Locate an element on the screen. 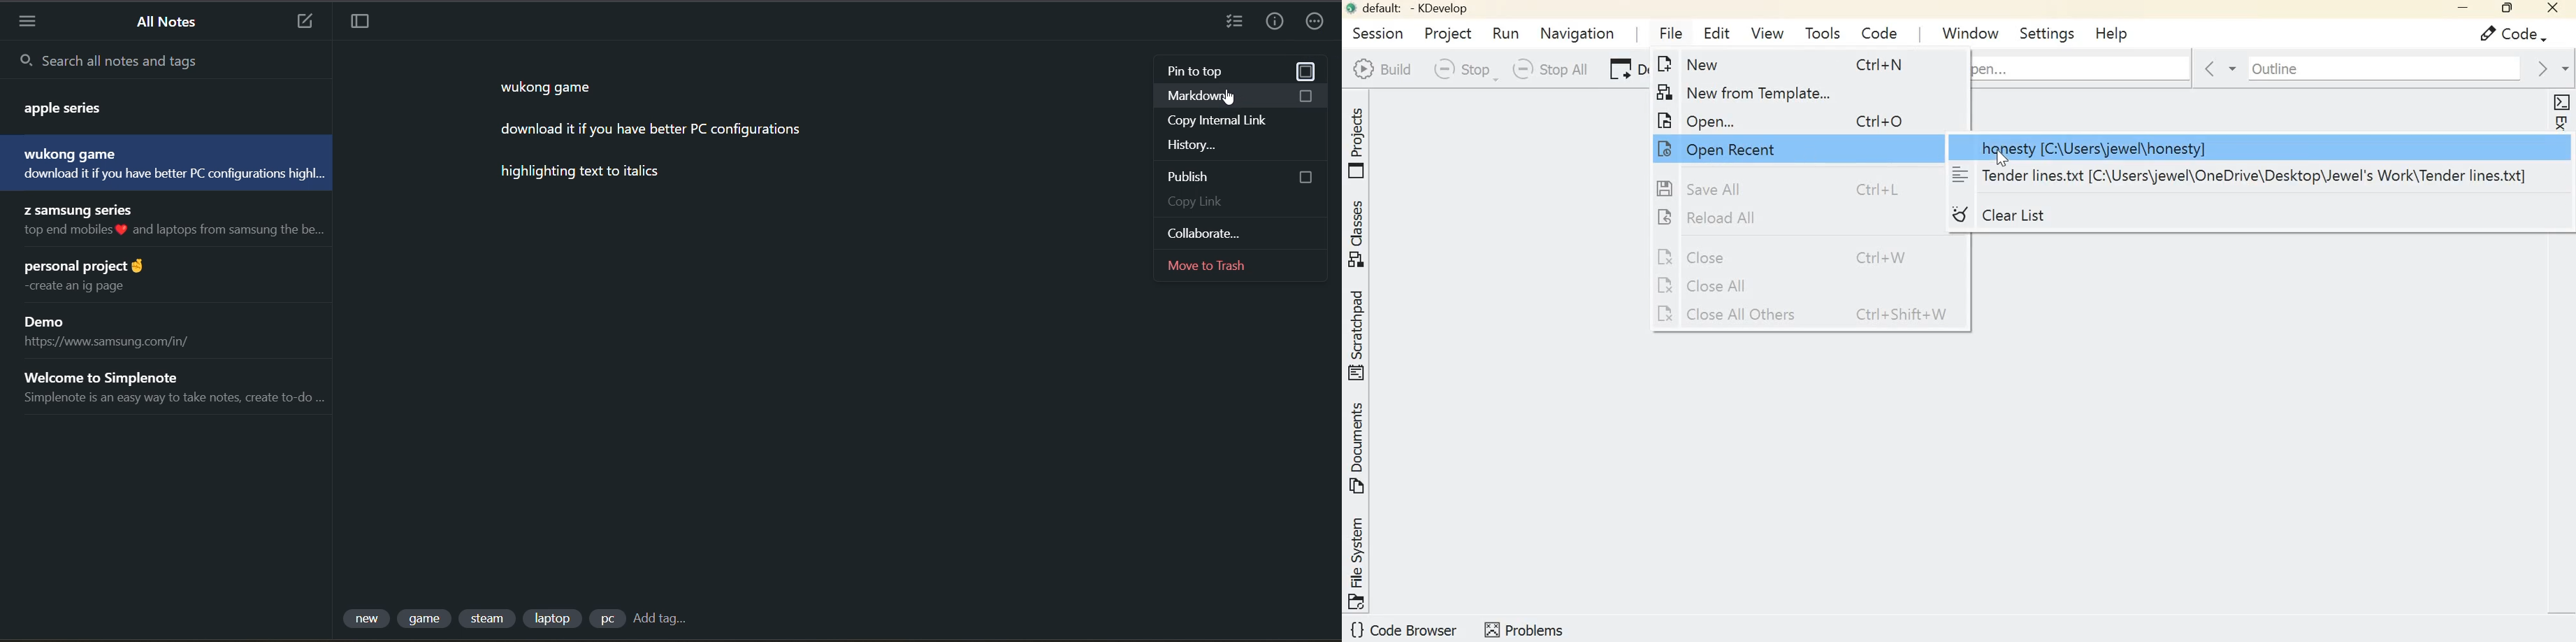 The image size is (2576, 644). search all notes and tags is located at coordinates (170, 59).